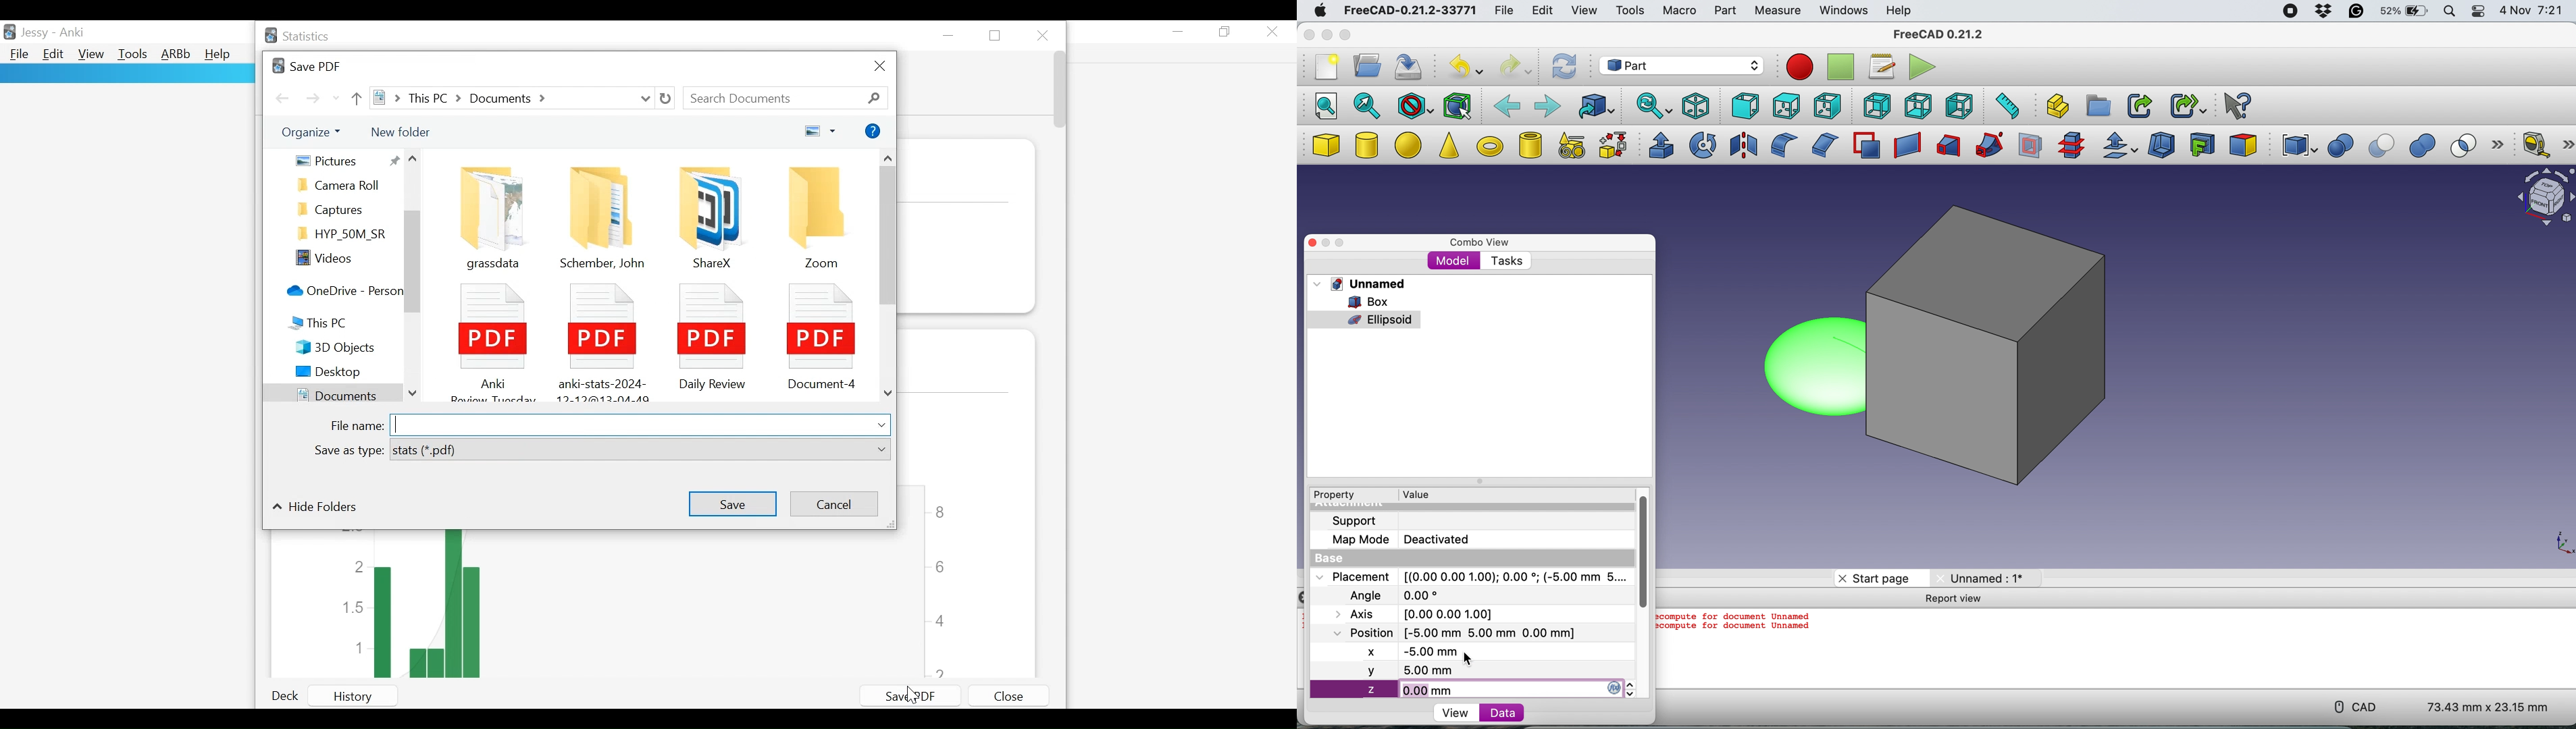  Describe the element at coordinates (342, 292) in the screenshot. I see `OneDrive` at that location.